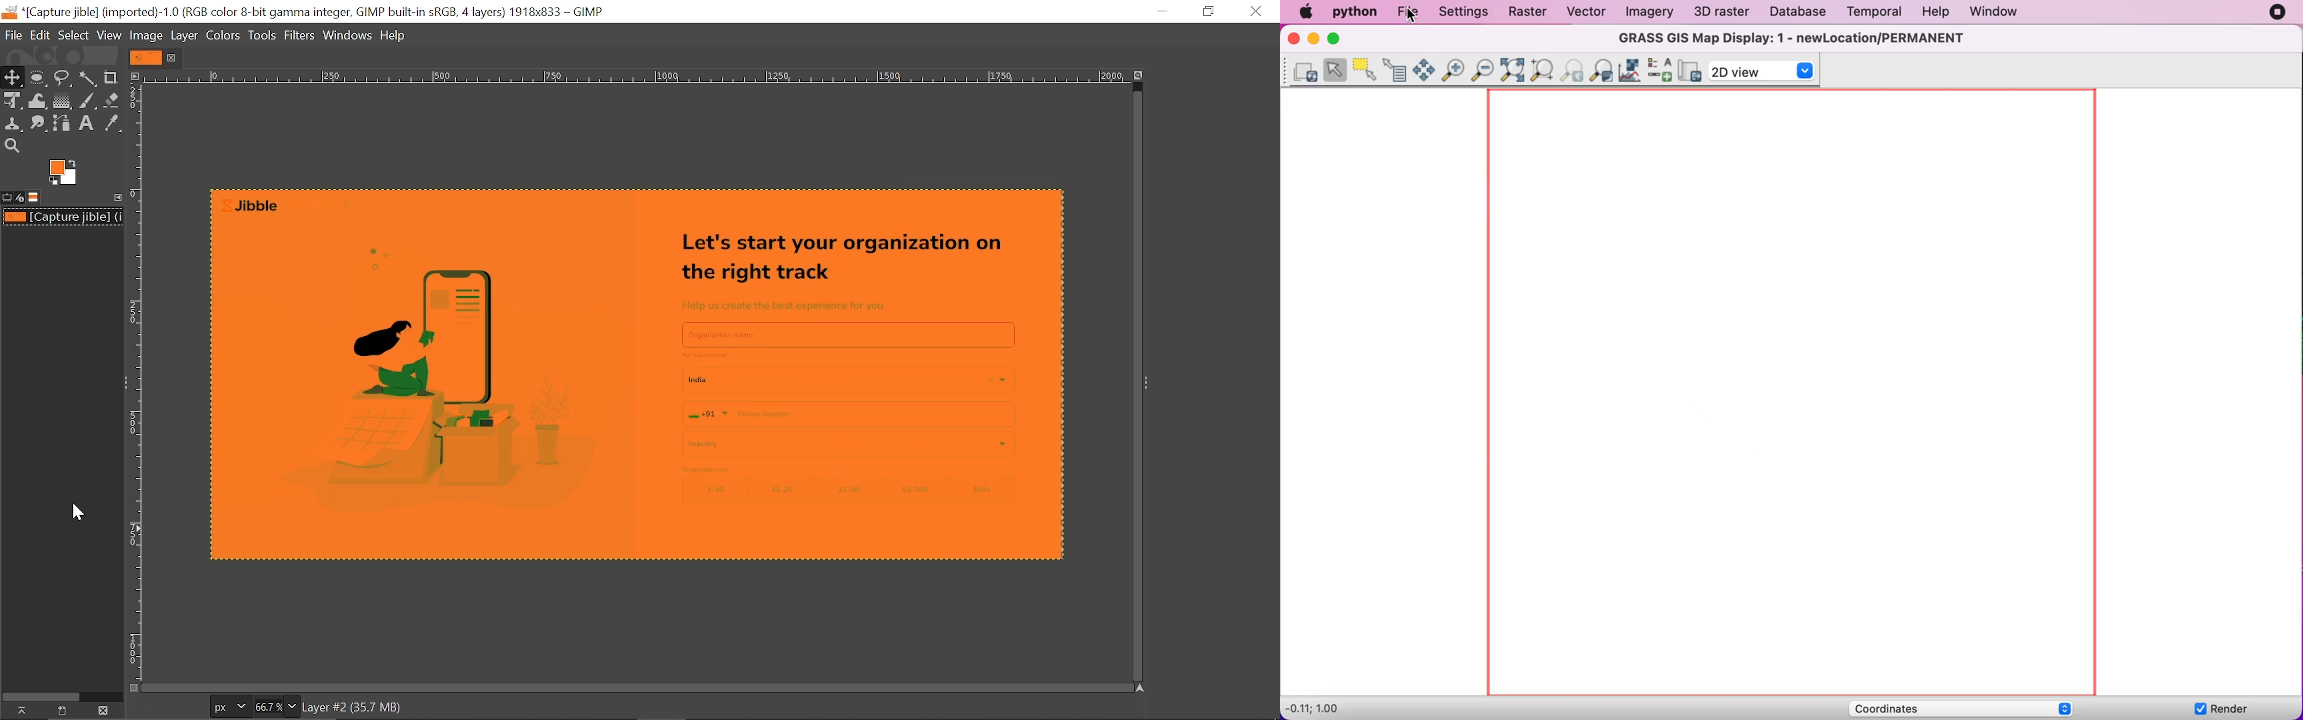 Image resolution: width=2324 pixels, height=728 pixels. I want to click on Free select tool, so click(63, 79).